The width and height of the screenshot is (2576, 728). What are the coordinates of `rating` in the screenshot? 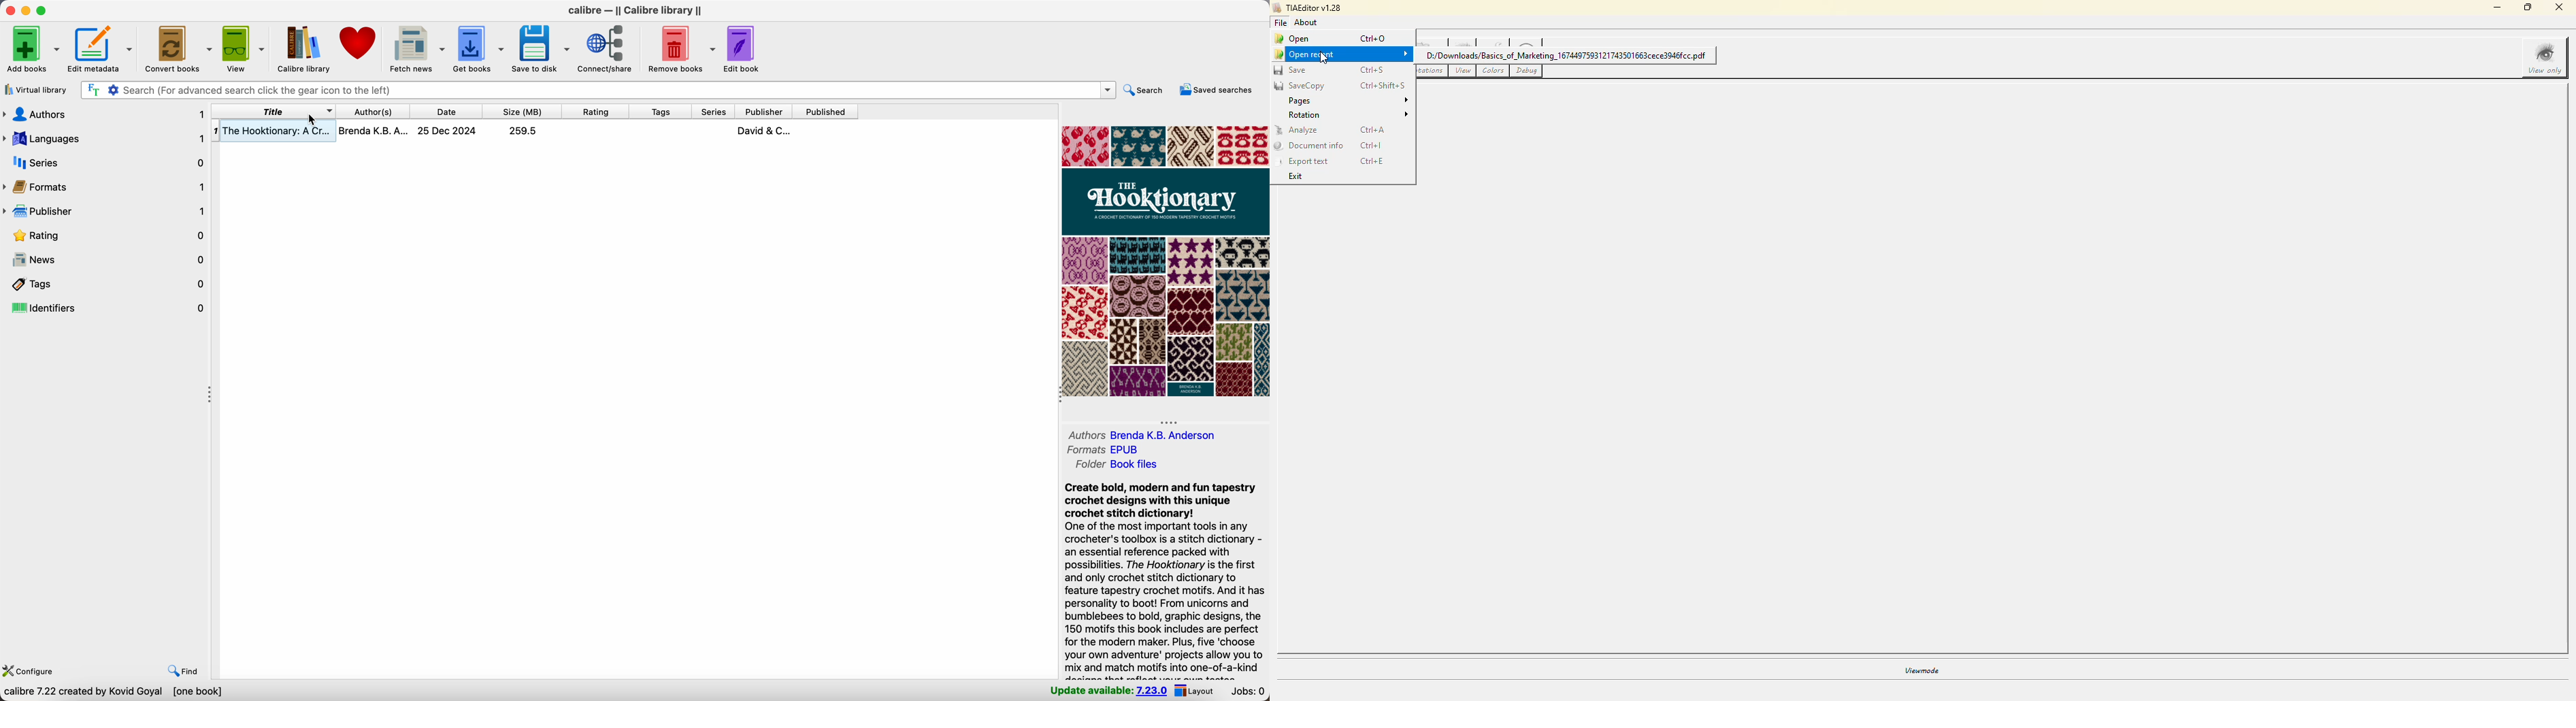 It's located at (595, 111).